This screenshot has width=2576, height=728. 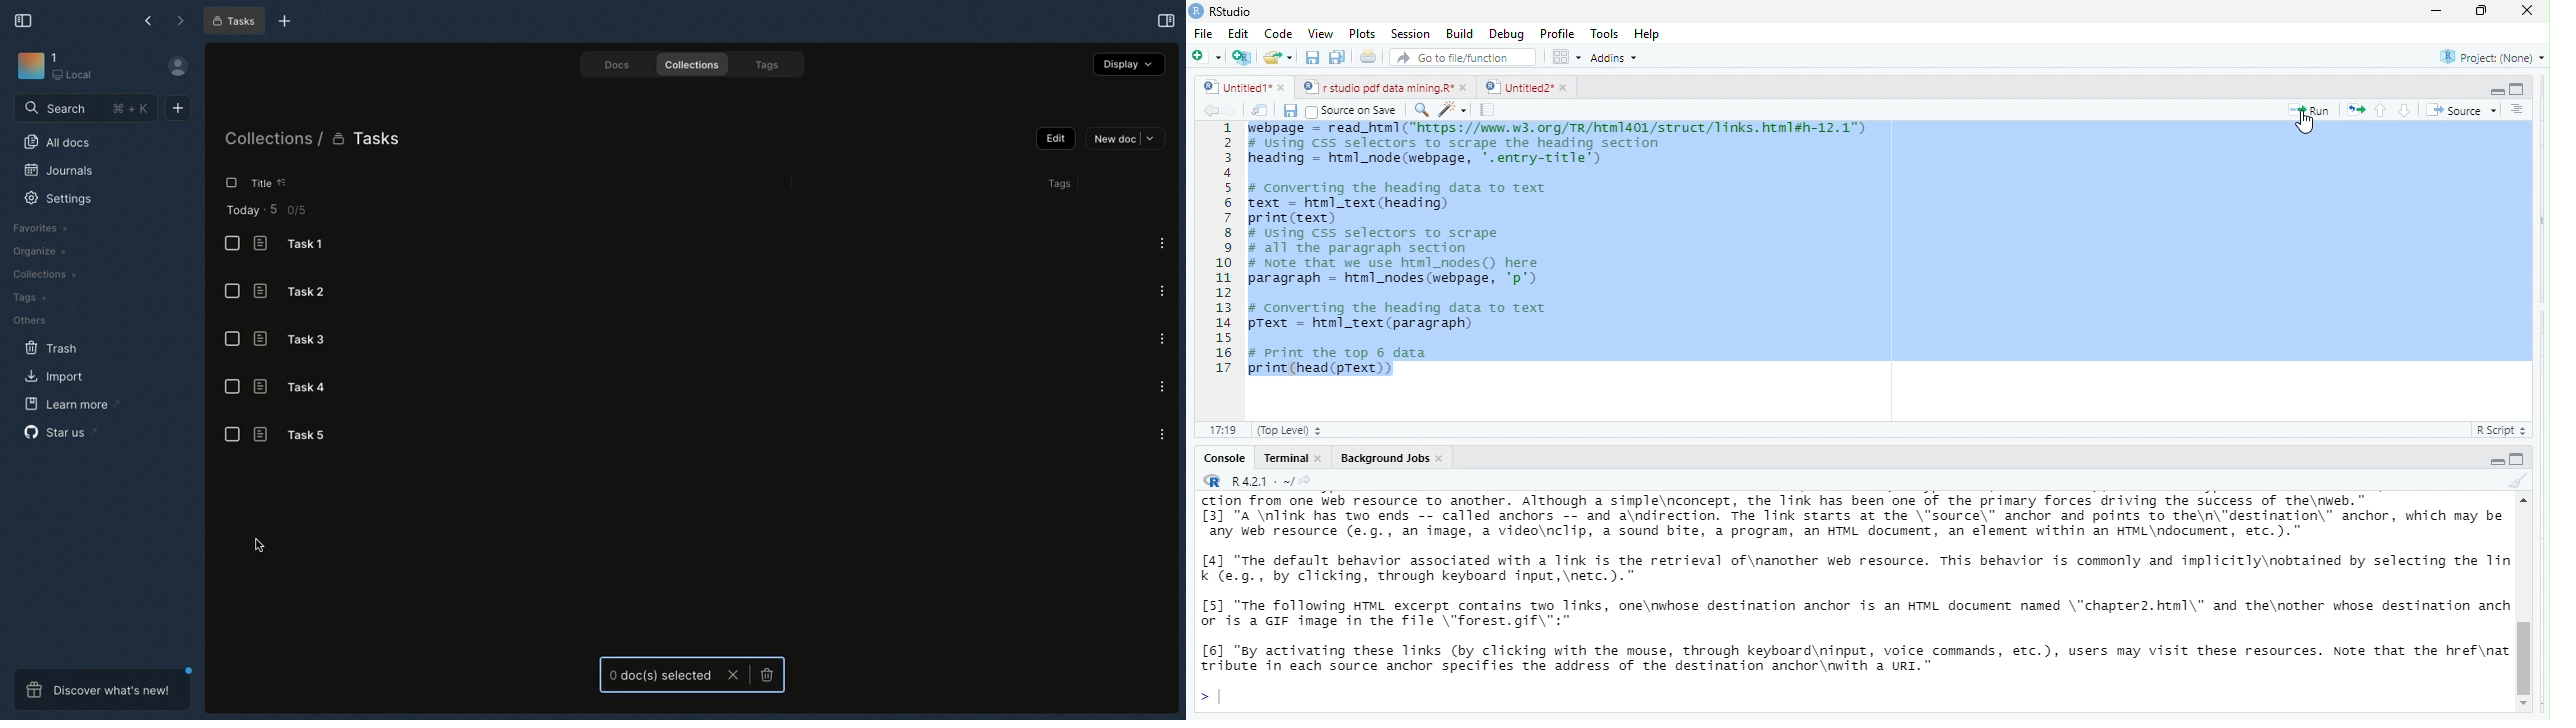 What do you see at coordinates (2528, 498) in the screenshot?
I see `scroll up` at bounding box center [2528, 498].